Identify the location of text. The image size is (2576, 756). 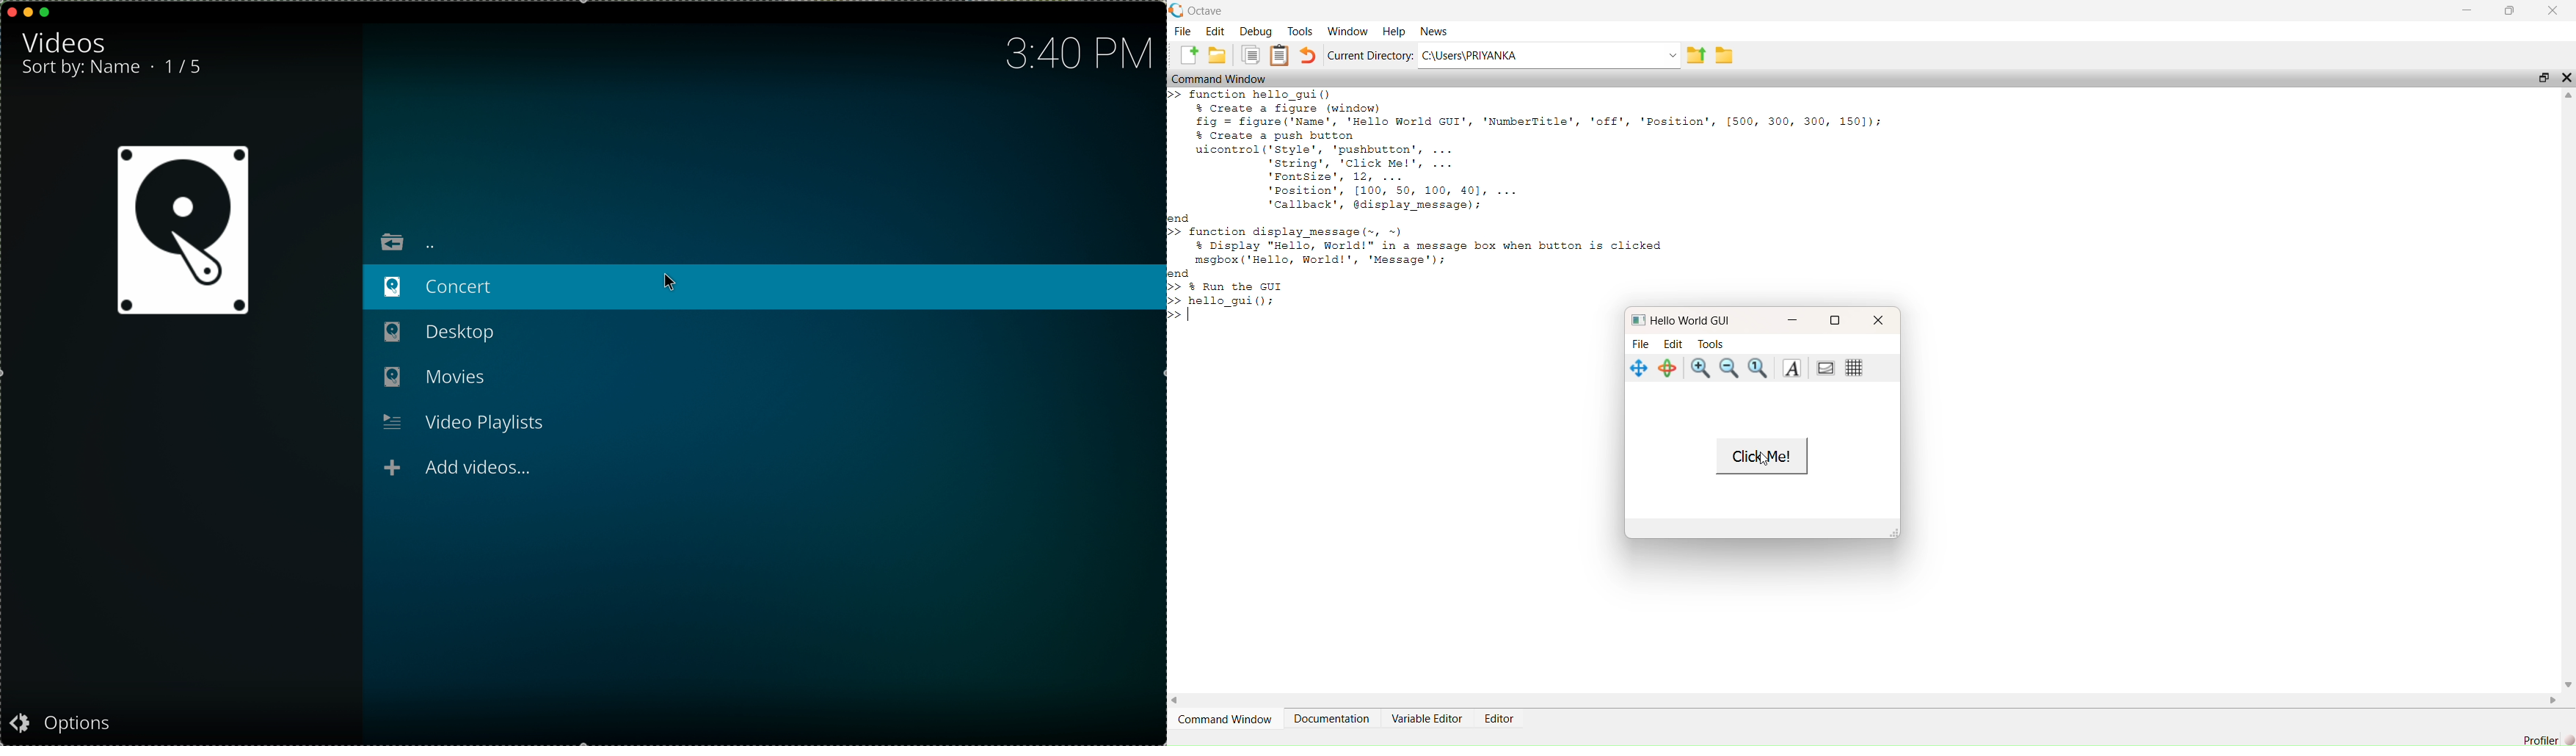
(1794, 369).